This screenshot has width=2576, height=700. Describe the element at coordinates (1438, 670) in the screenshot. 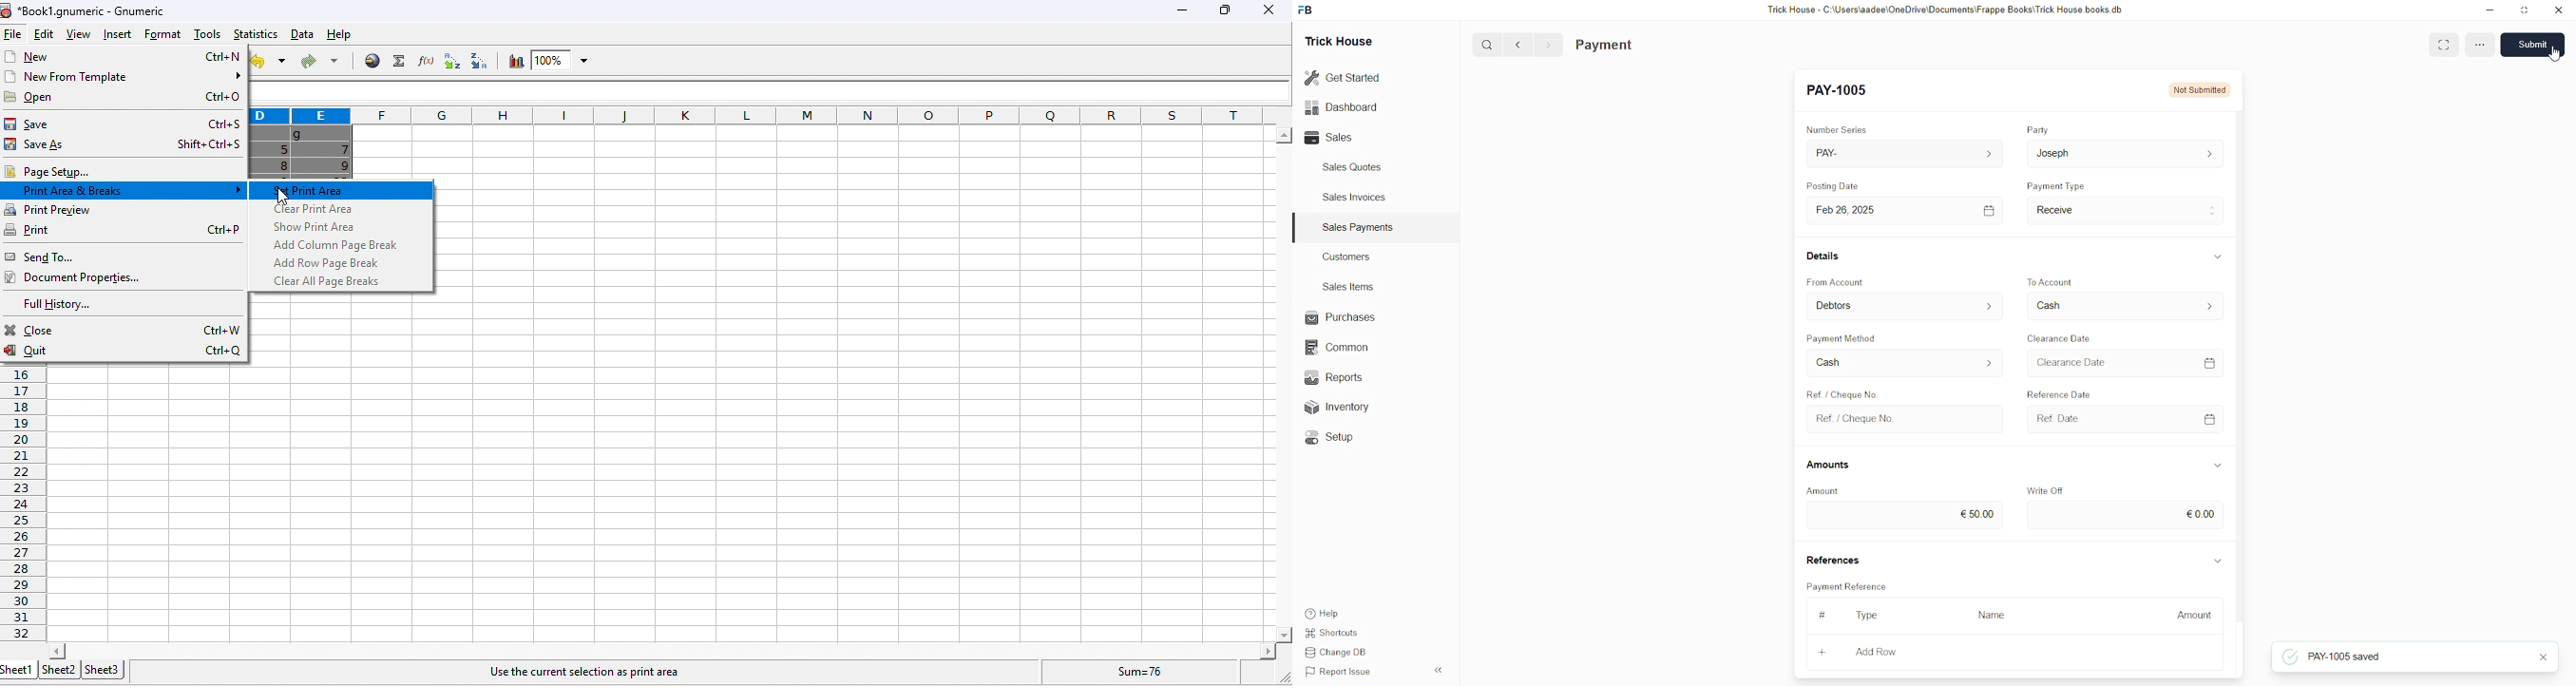

I see `Hide sidebar` at that location.